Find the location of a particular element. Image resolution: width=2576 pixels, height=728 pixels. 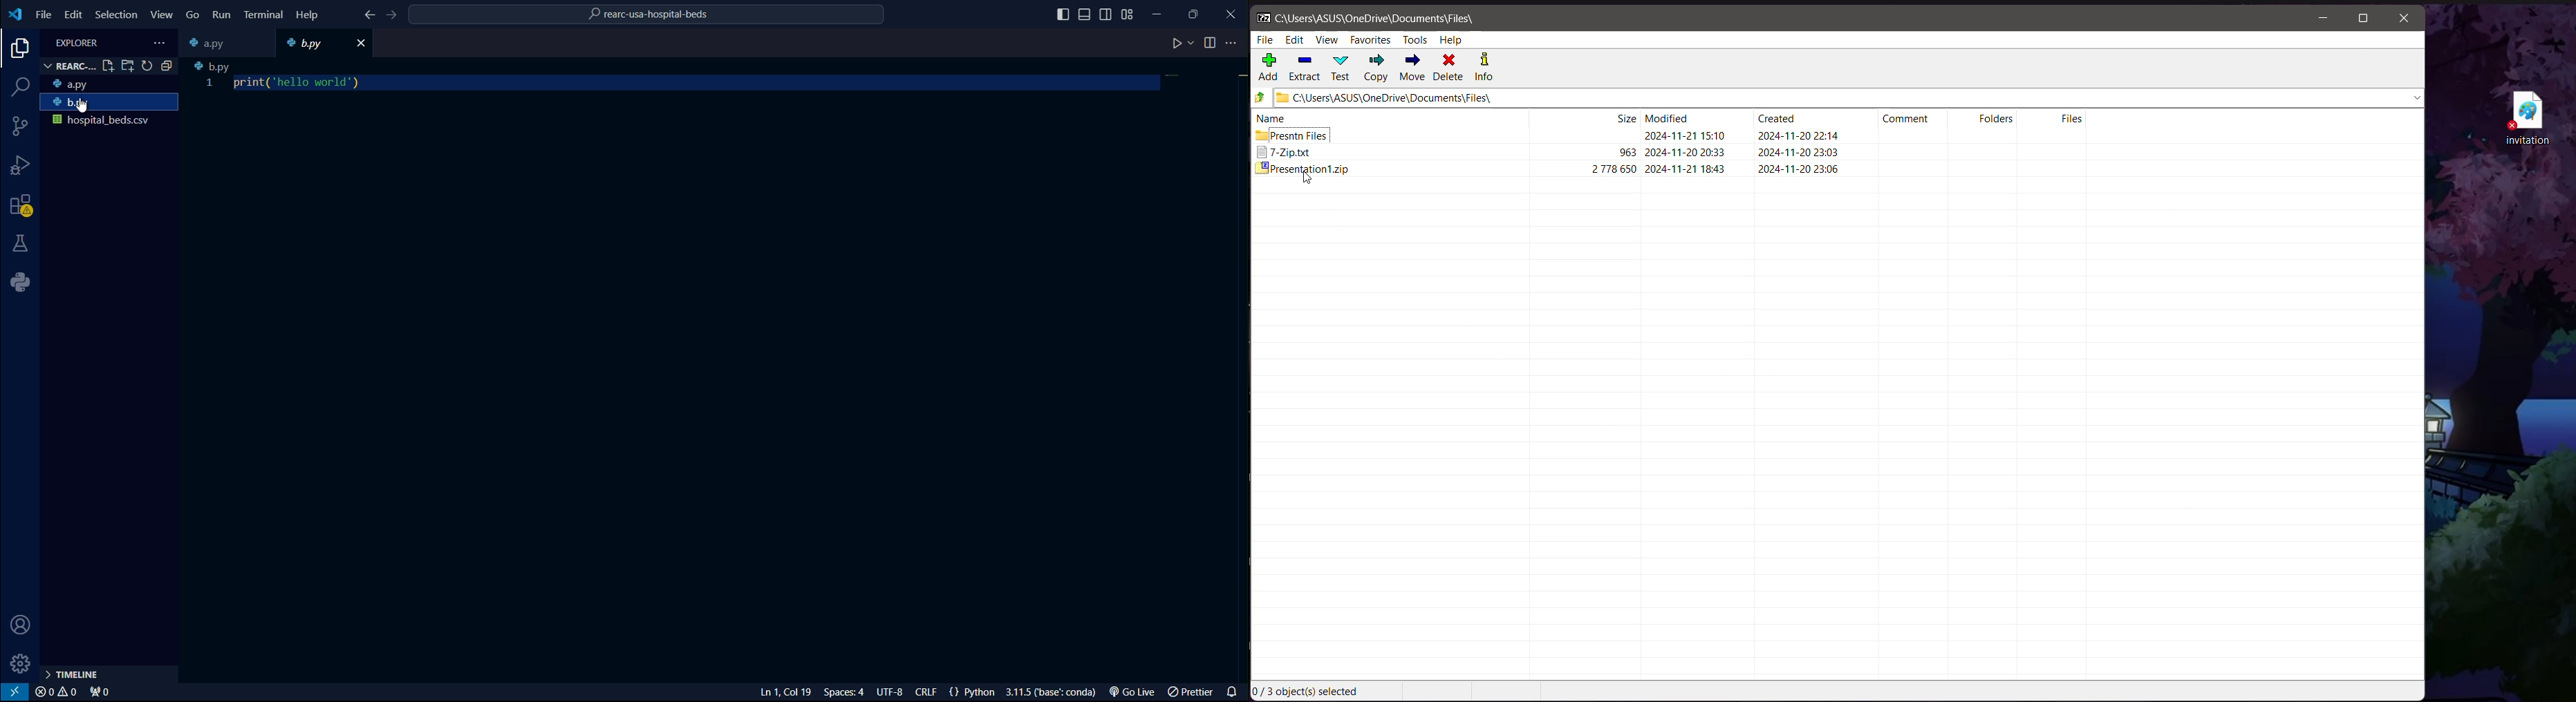

toggle panel is located at coordinates (1085, 14).